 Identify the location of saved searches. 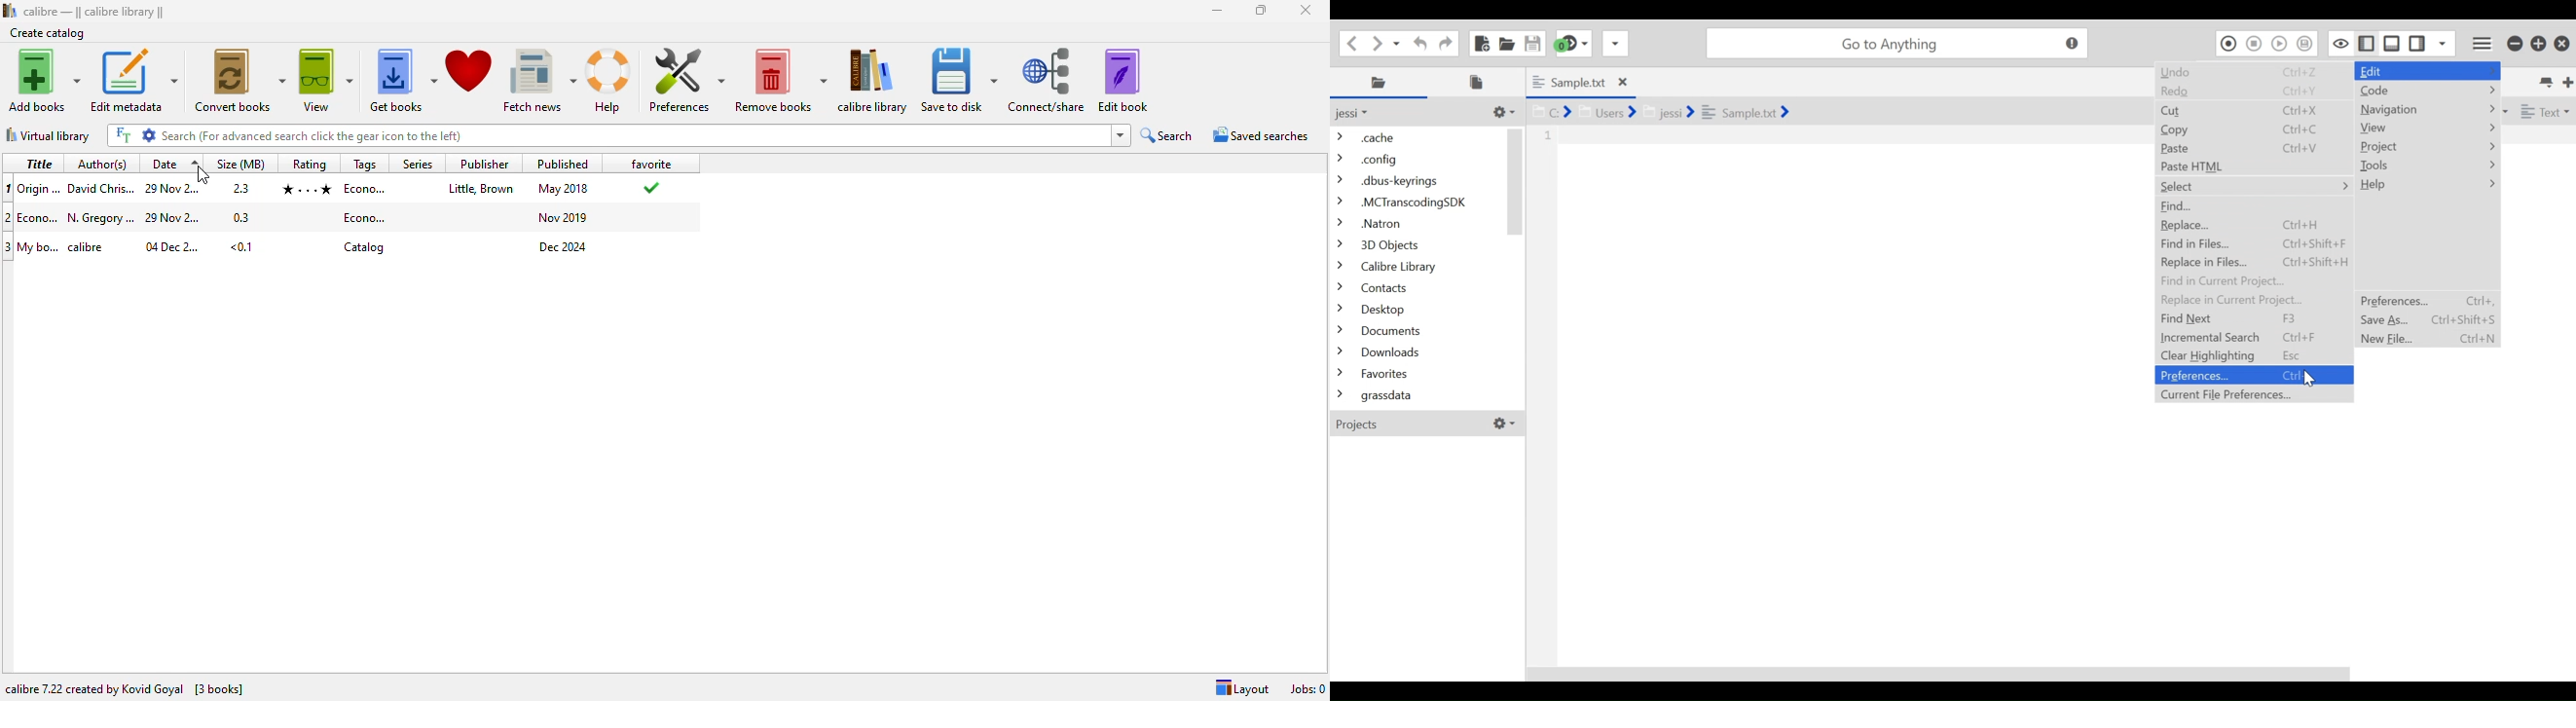
(1260, 134).